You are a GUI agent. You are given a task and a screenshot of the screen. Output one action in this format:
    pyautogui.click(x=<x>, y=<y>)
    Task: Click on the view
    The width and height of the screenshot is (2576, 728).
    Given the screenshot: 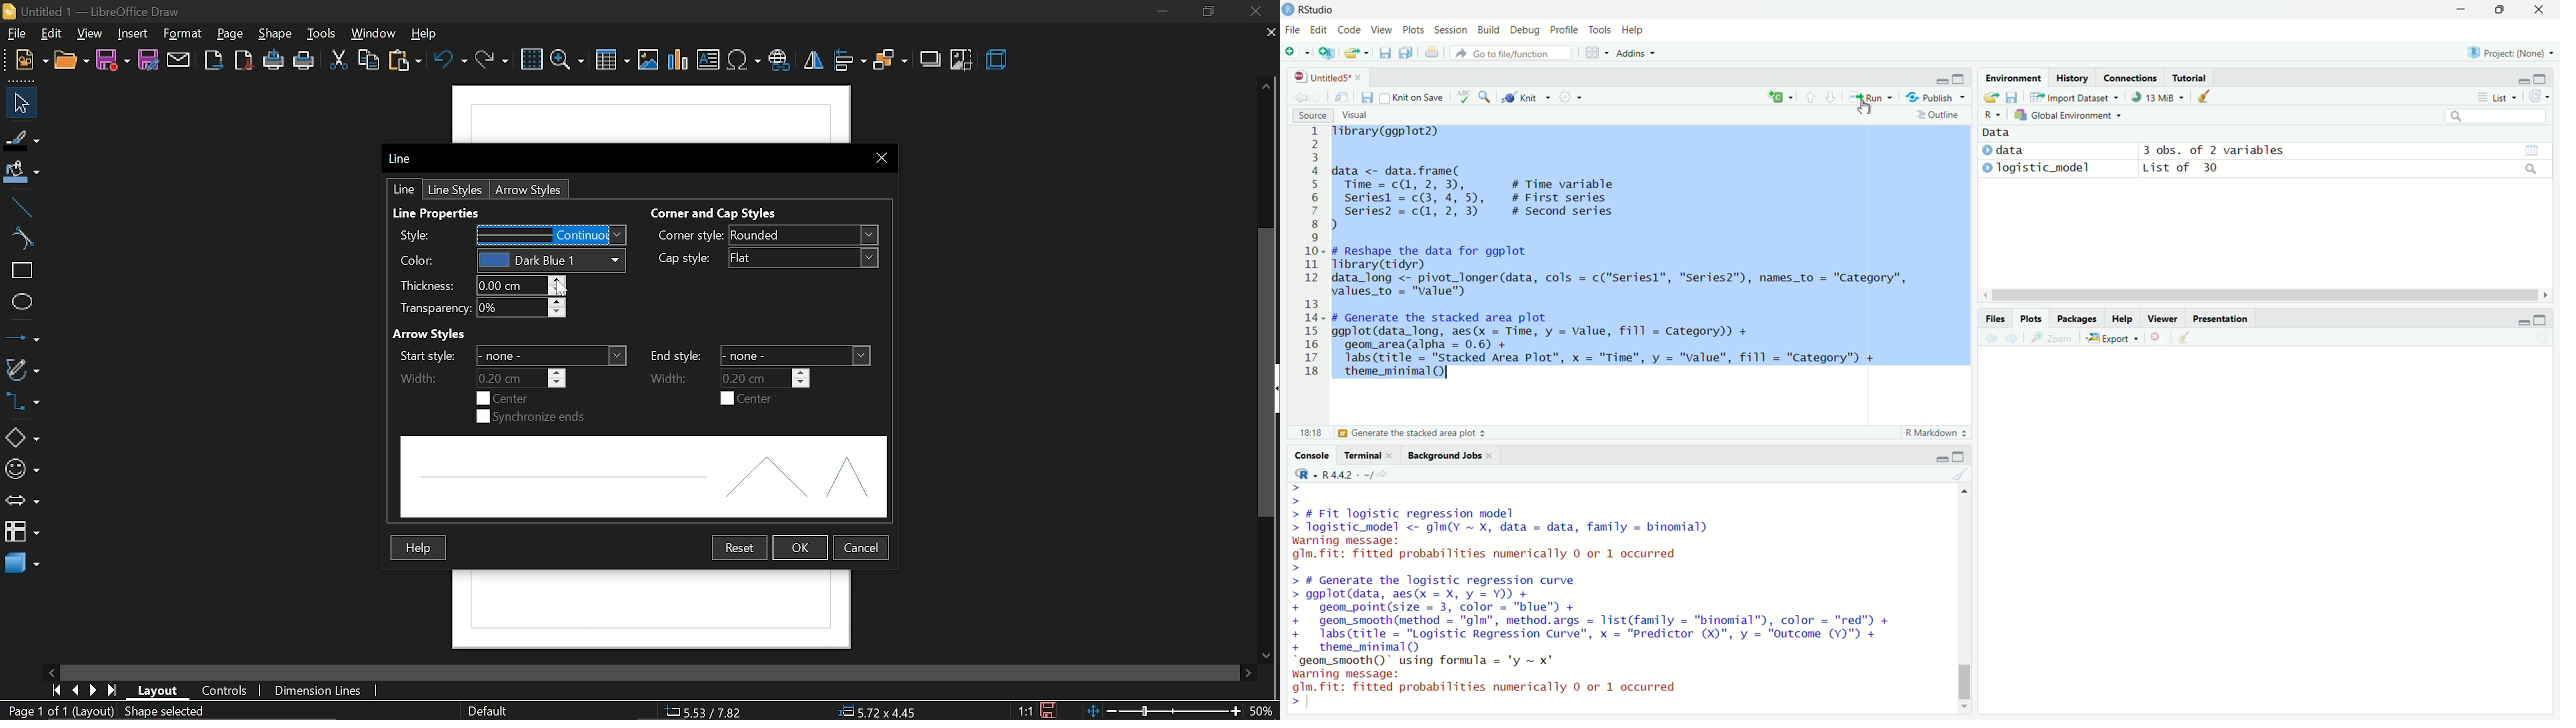 What is the action you would take?
    pyautogui.click(x=2533, y=149)
    